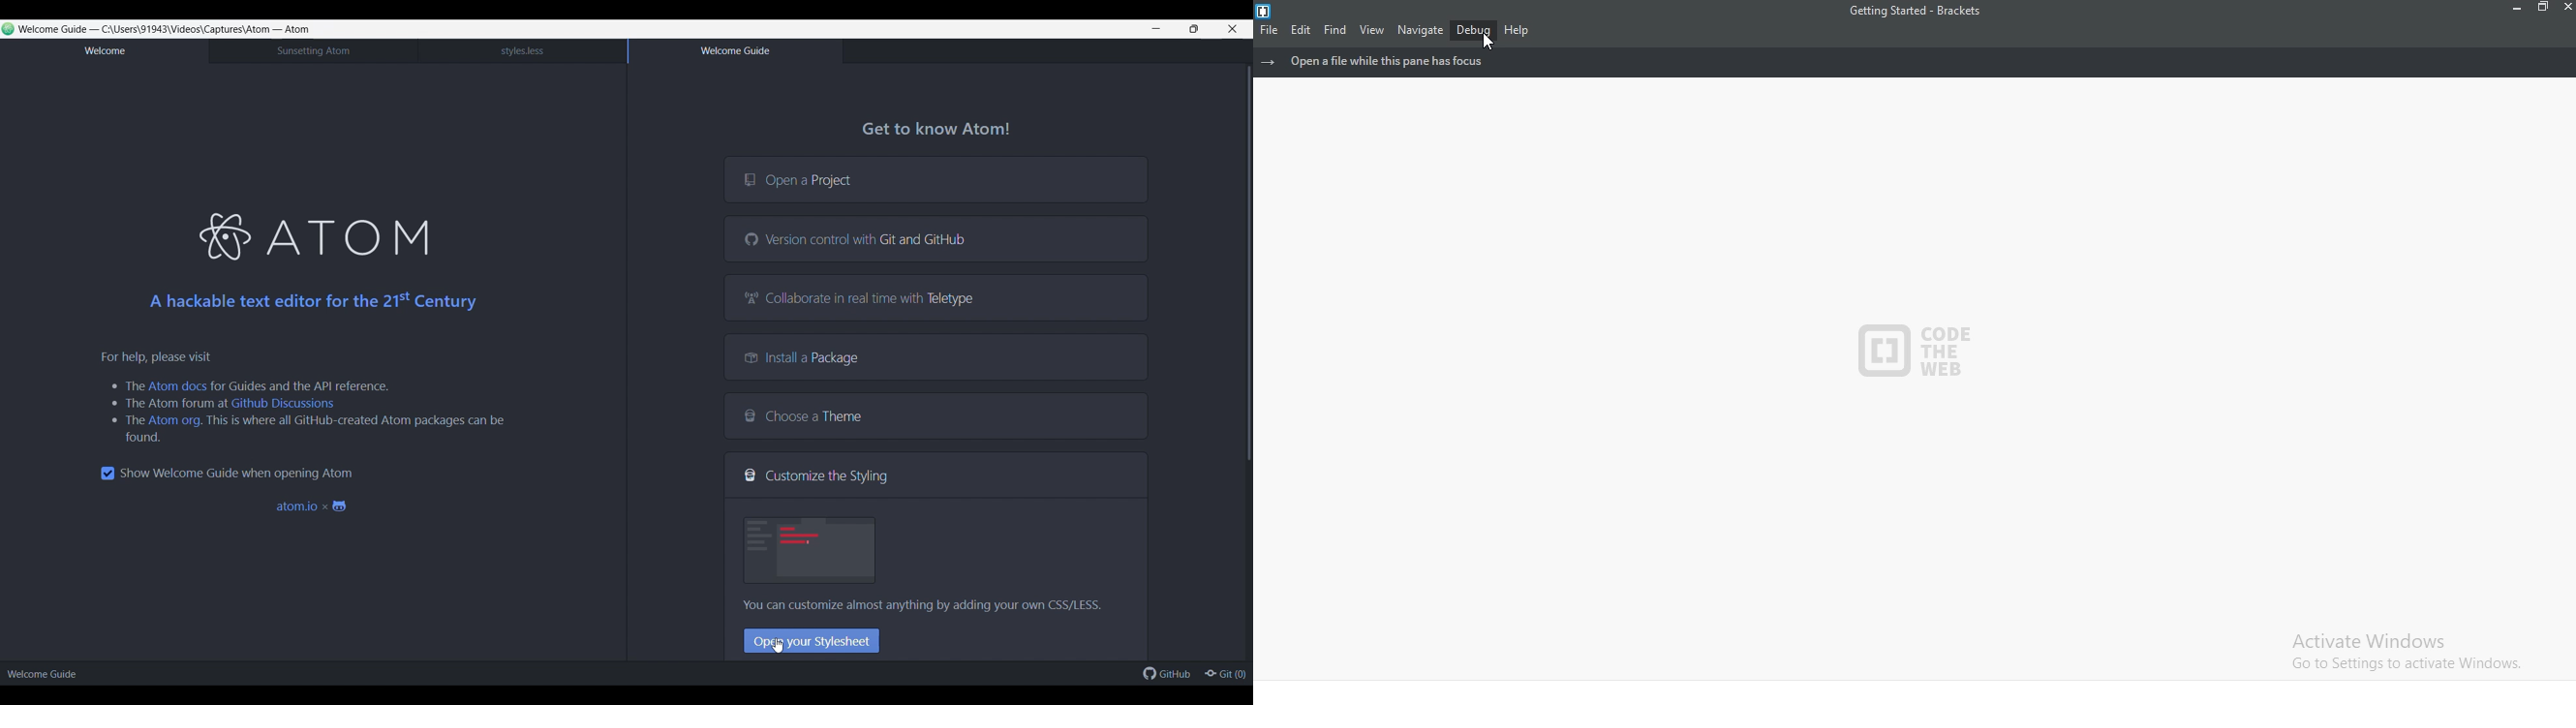 The height and width of the screenshot is (728, 2576). Describe the element at coordinates (312, 51) in the screenshot. I see `Sunsetting Atom` at that location.